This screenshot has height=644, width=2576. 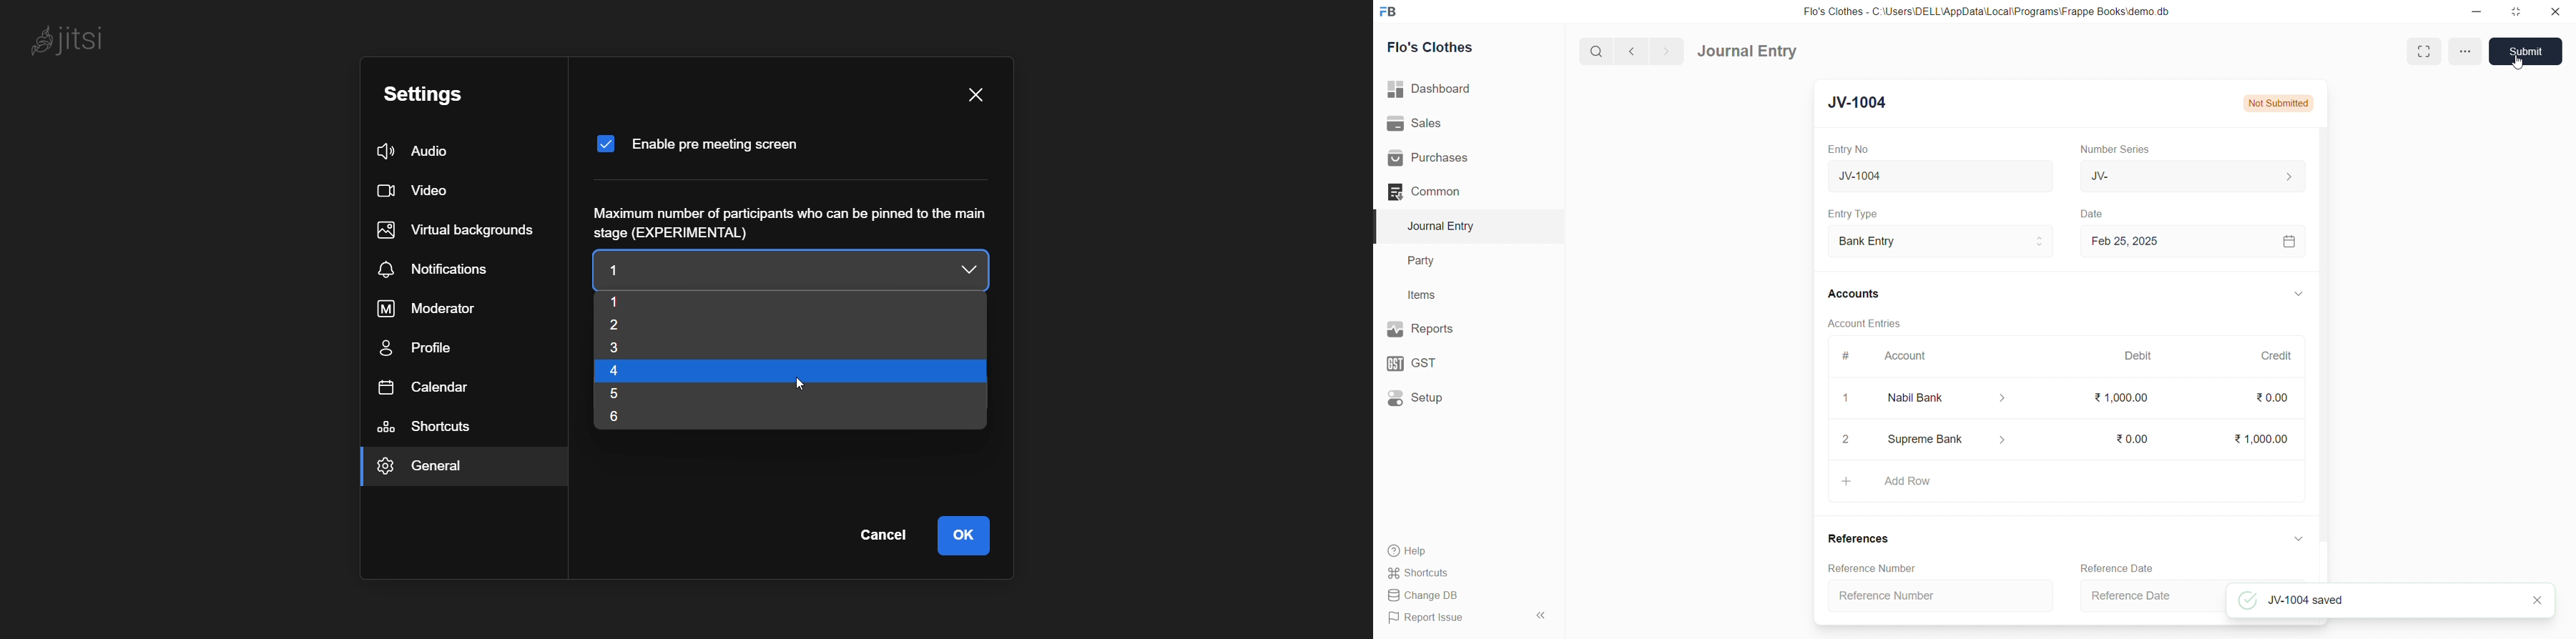 What do you see at coordinates (2122, 568) in the screenshot?
I see `Reference Date` at bounding box center [2122, 568].